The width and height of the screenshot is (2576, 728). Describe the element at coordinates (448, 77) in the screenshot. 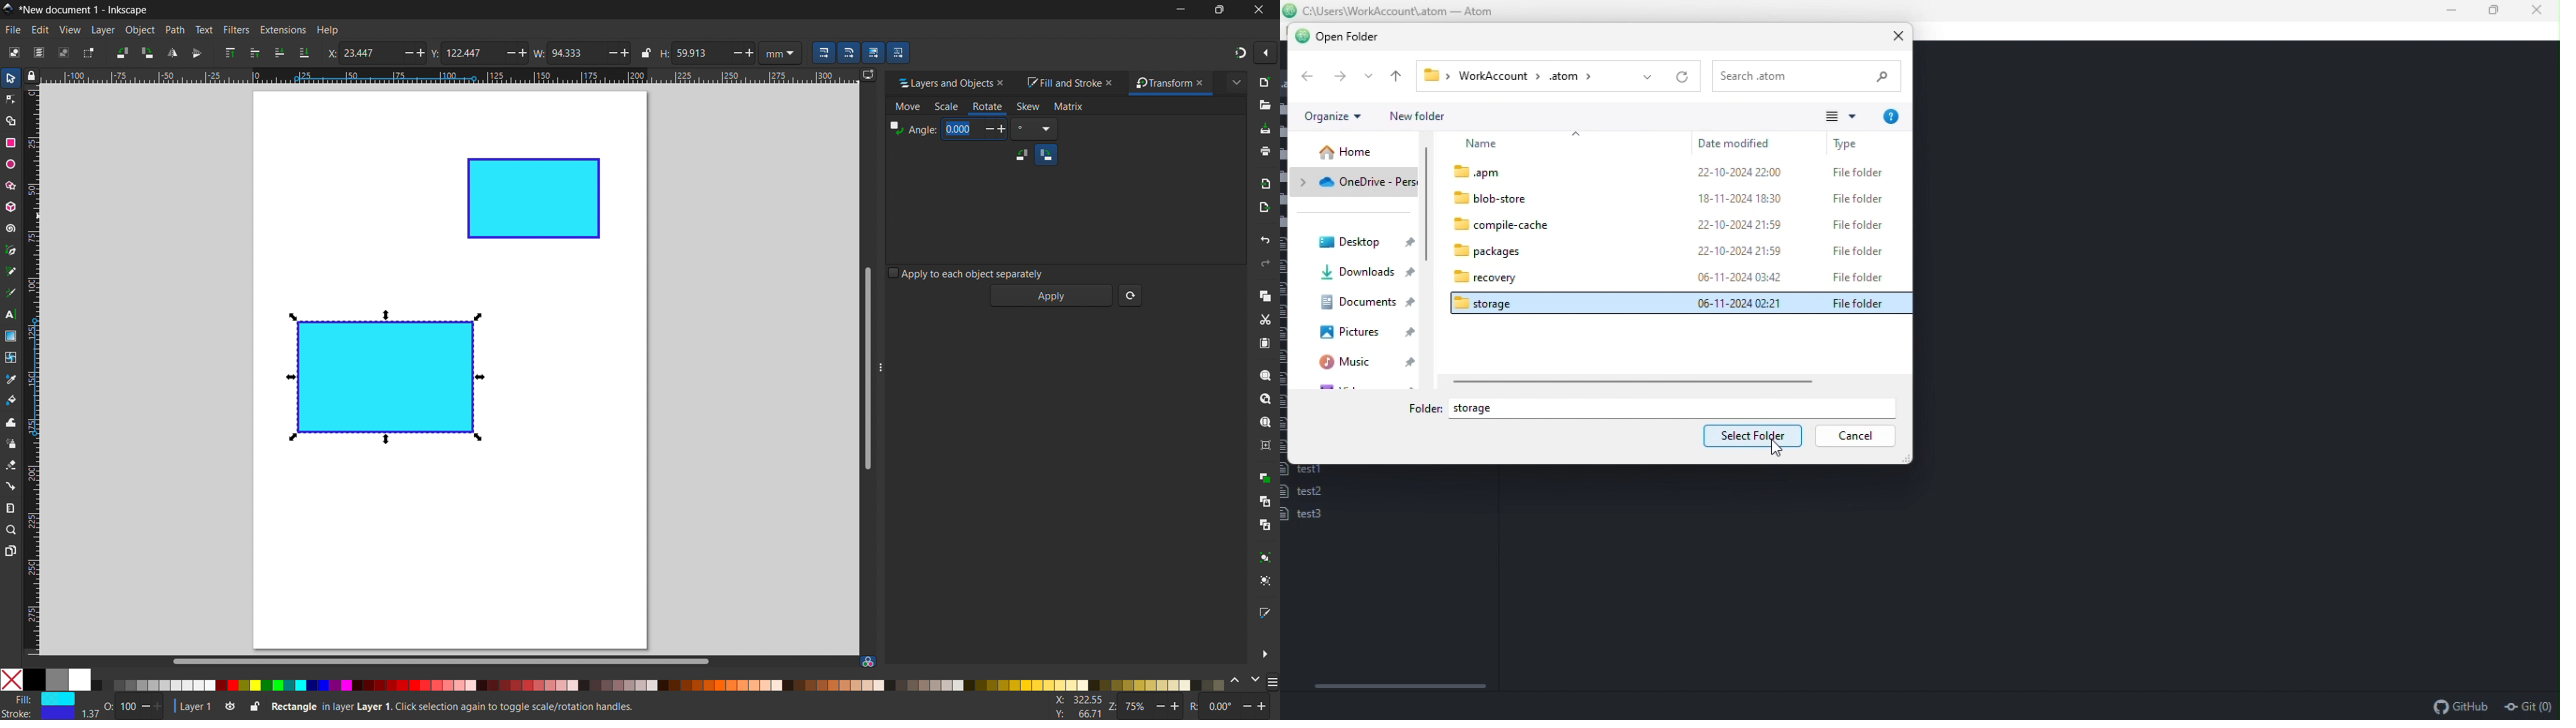

I see `horizontal ruler` at that location.